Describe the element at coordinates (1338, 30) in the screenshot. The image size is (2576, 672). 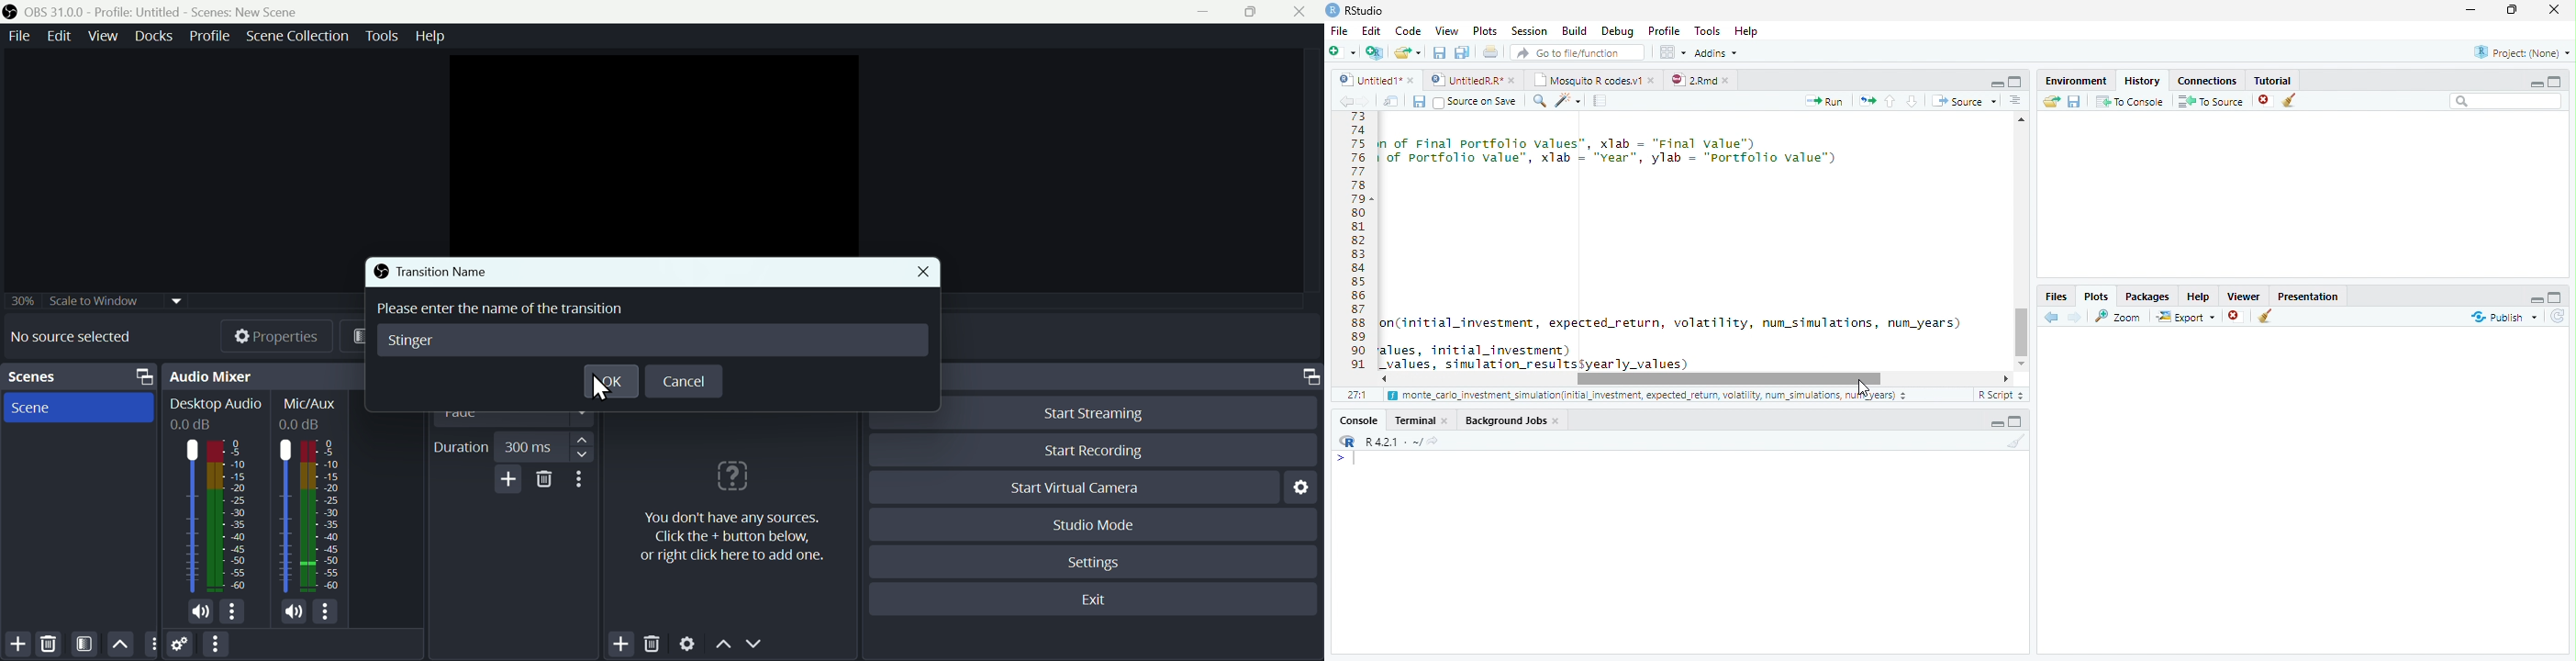
I see `File` at that location.